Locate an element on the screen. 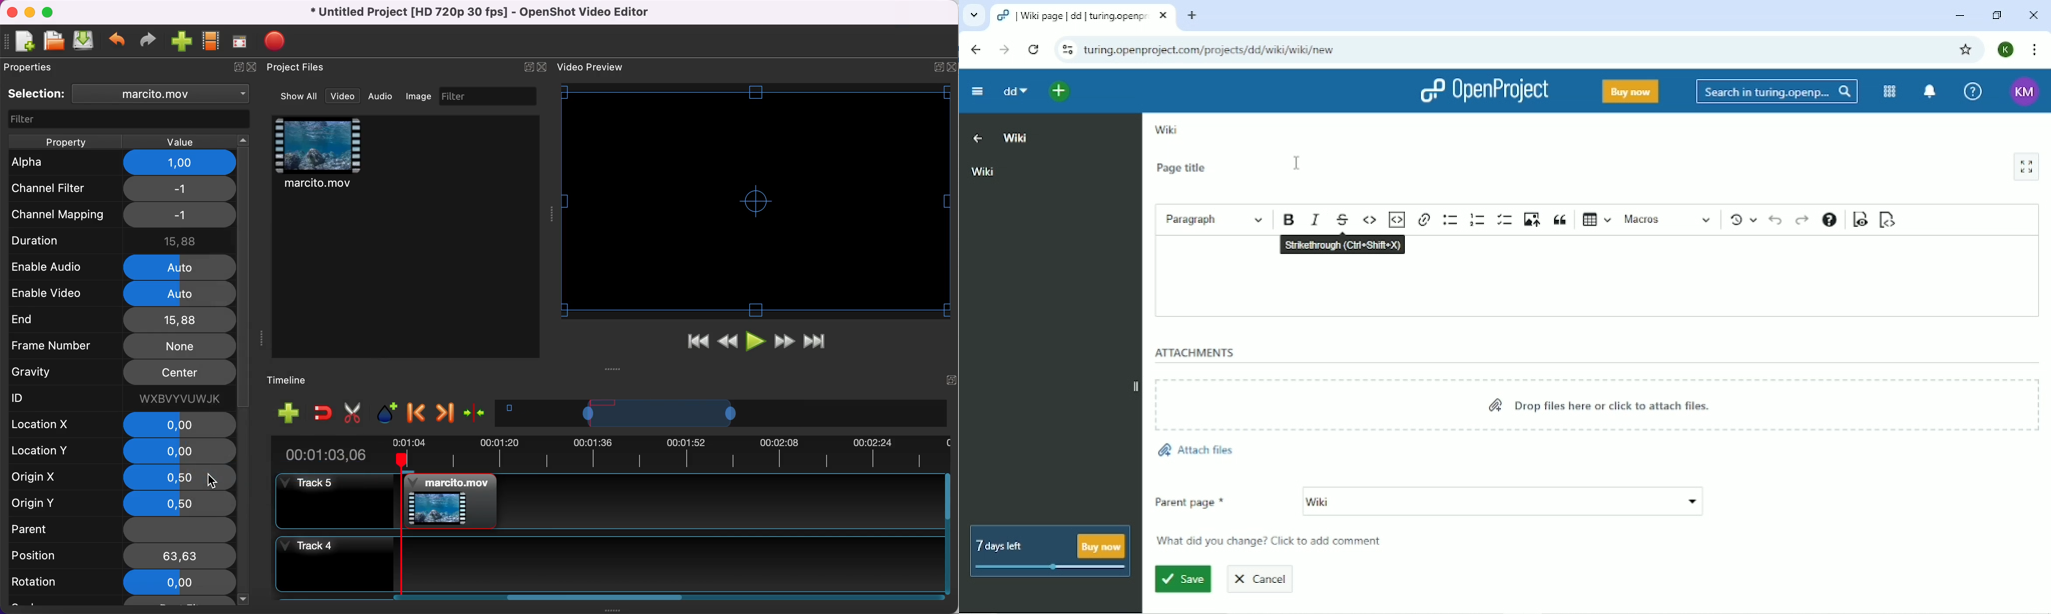 The height and width of the screenshot is (616, 2072). Undo is located at coordinates (1775, 220).